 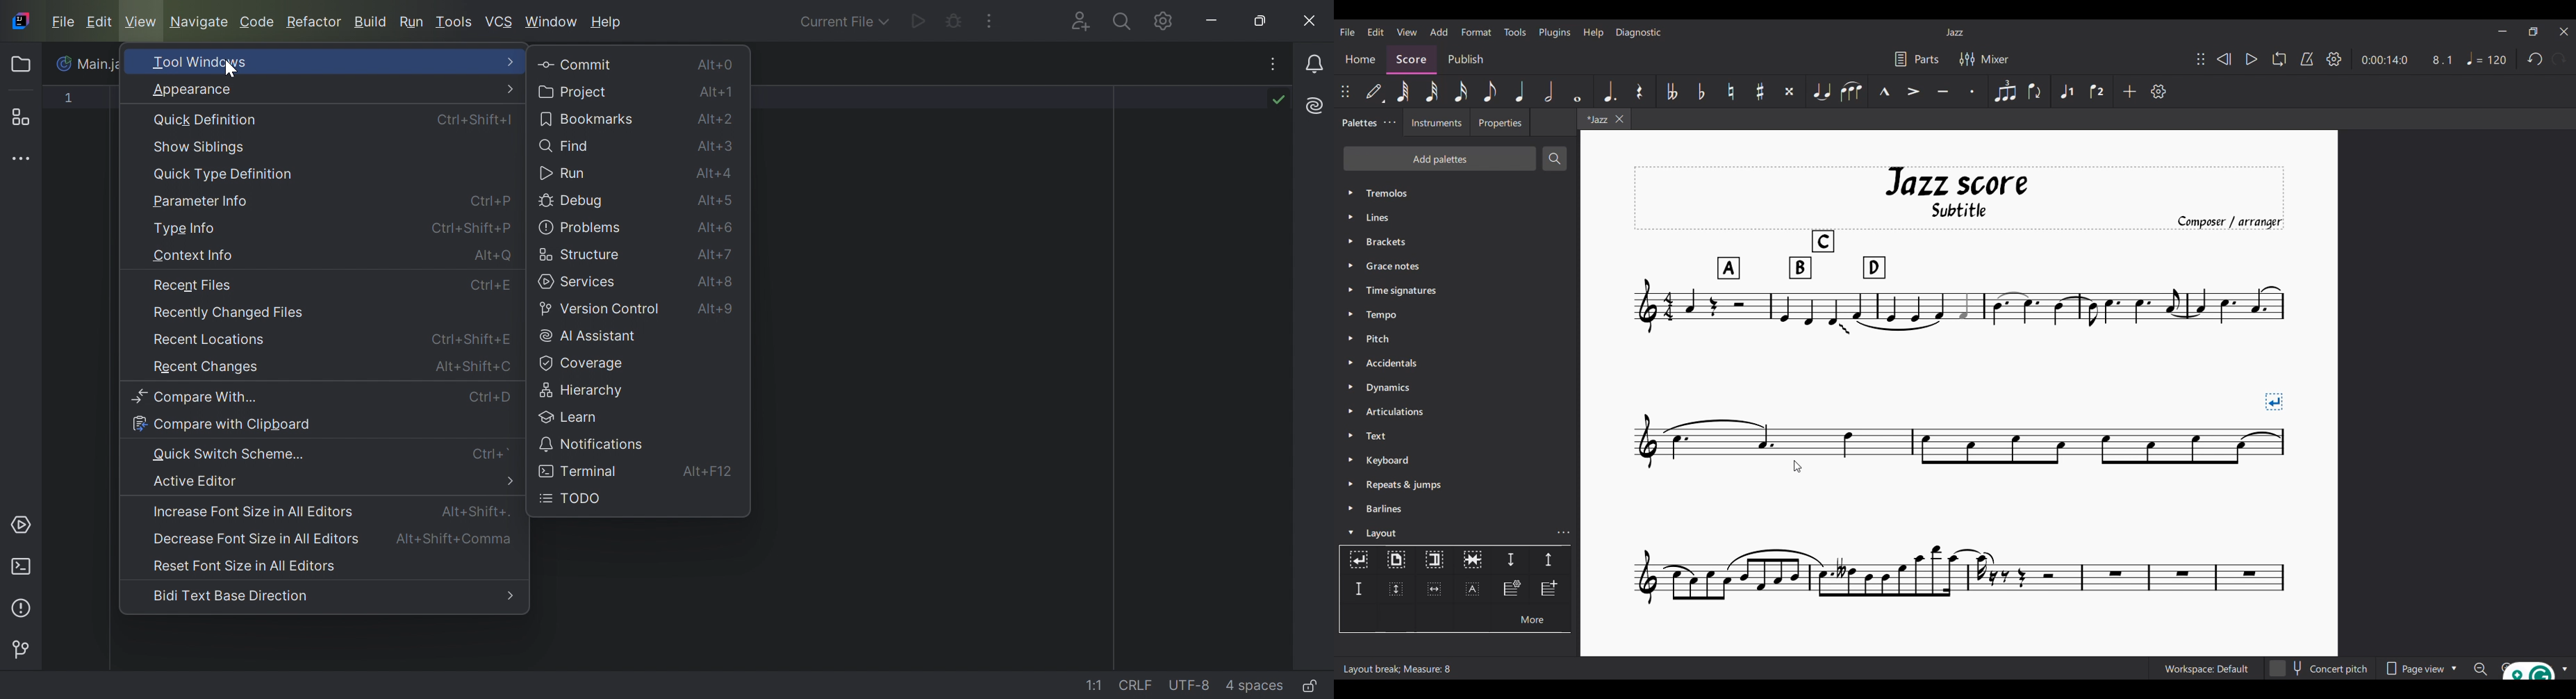 I want to click on Zoom options, so click(x=2563, y=669).